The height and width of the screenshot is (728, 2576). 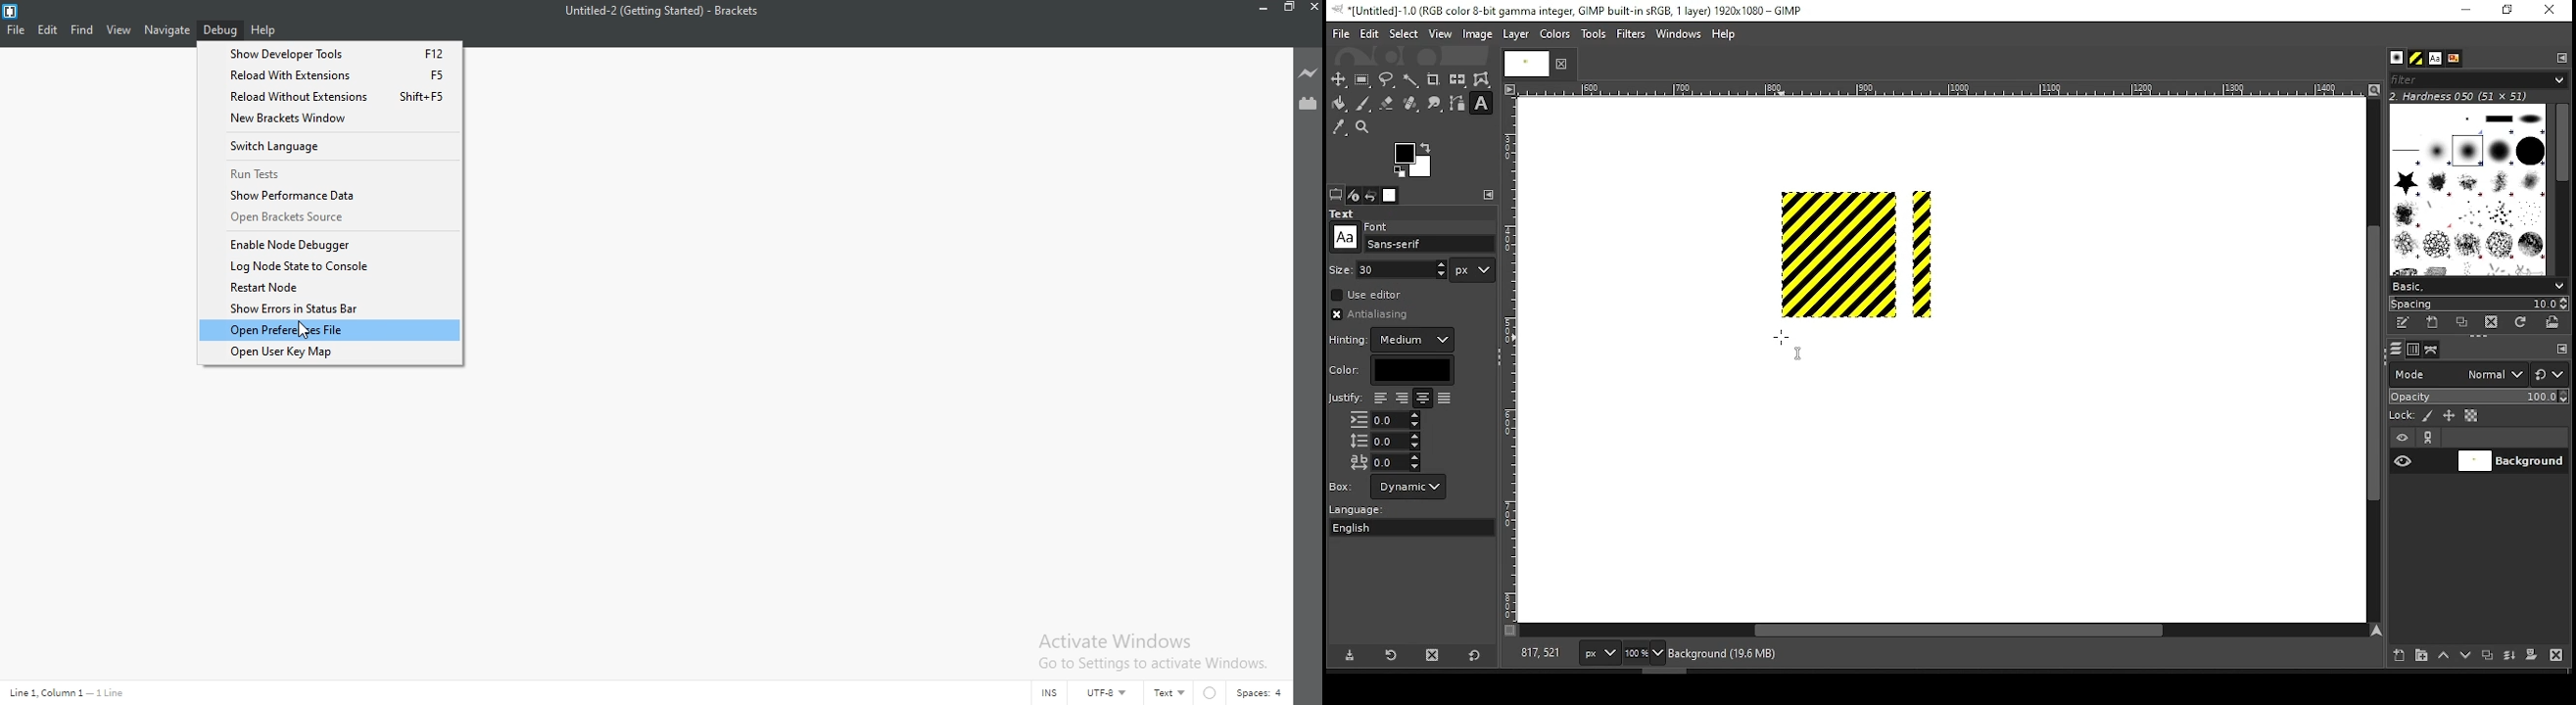 I want to click on windows, so click(x=1680, y=35).